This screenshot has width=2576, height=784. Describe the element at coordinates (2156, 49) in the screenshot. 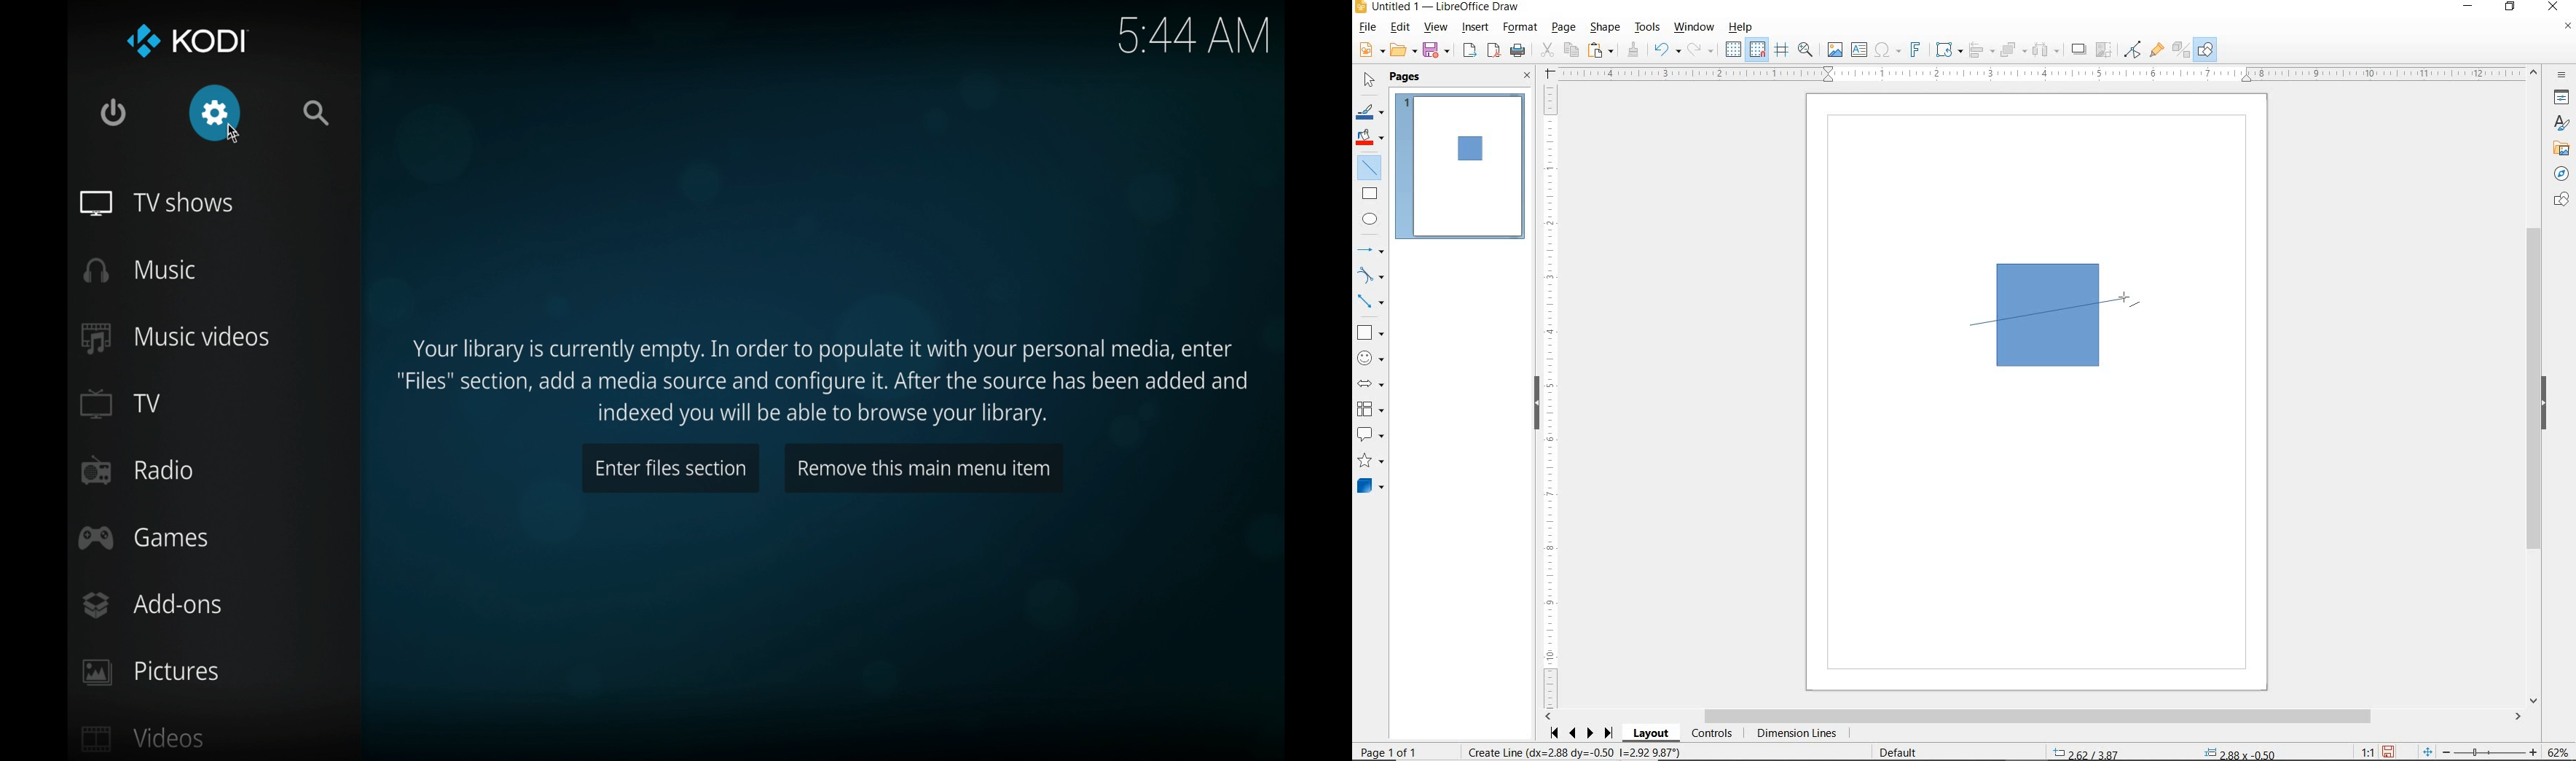

I see `SHOW GLUEPOINT FUNCTIONS` at that location.